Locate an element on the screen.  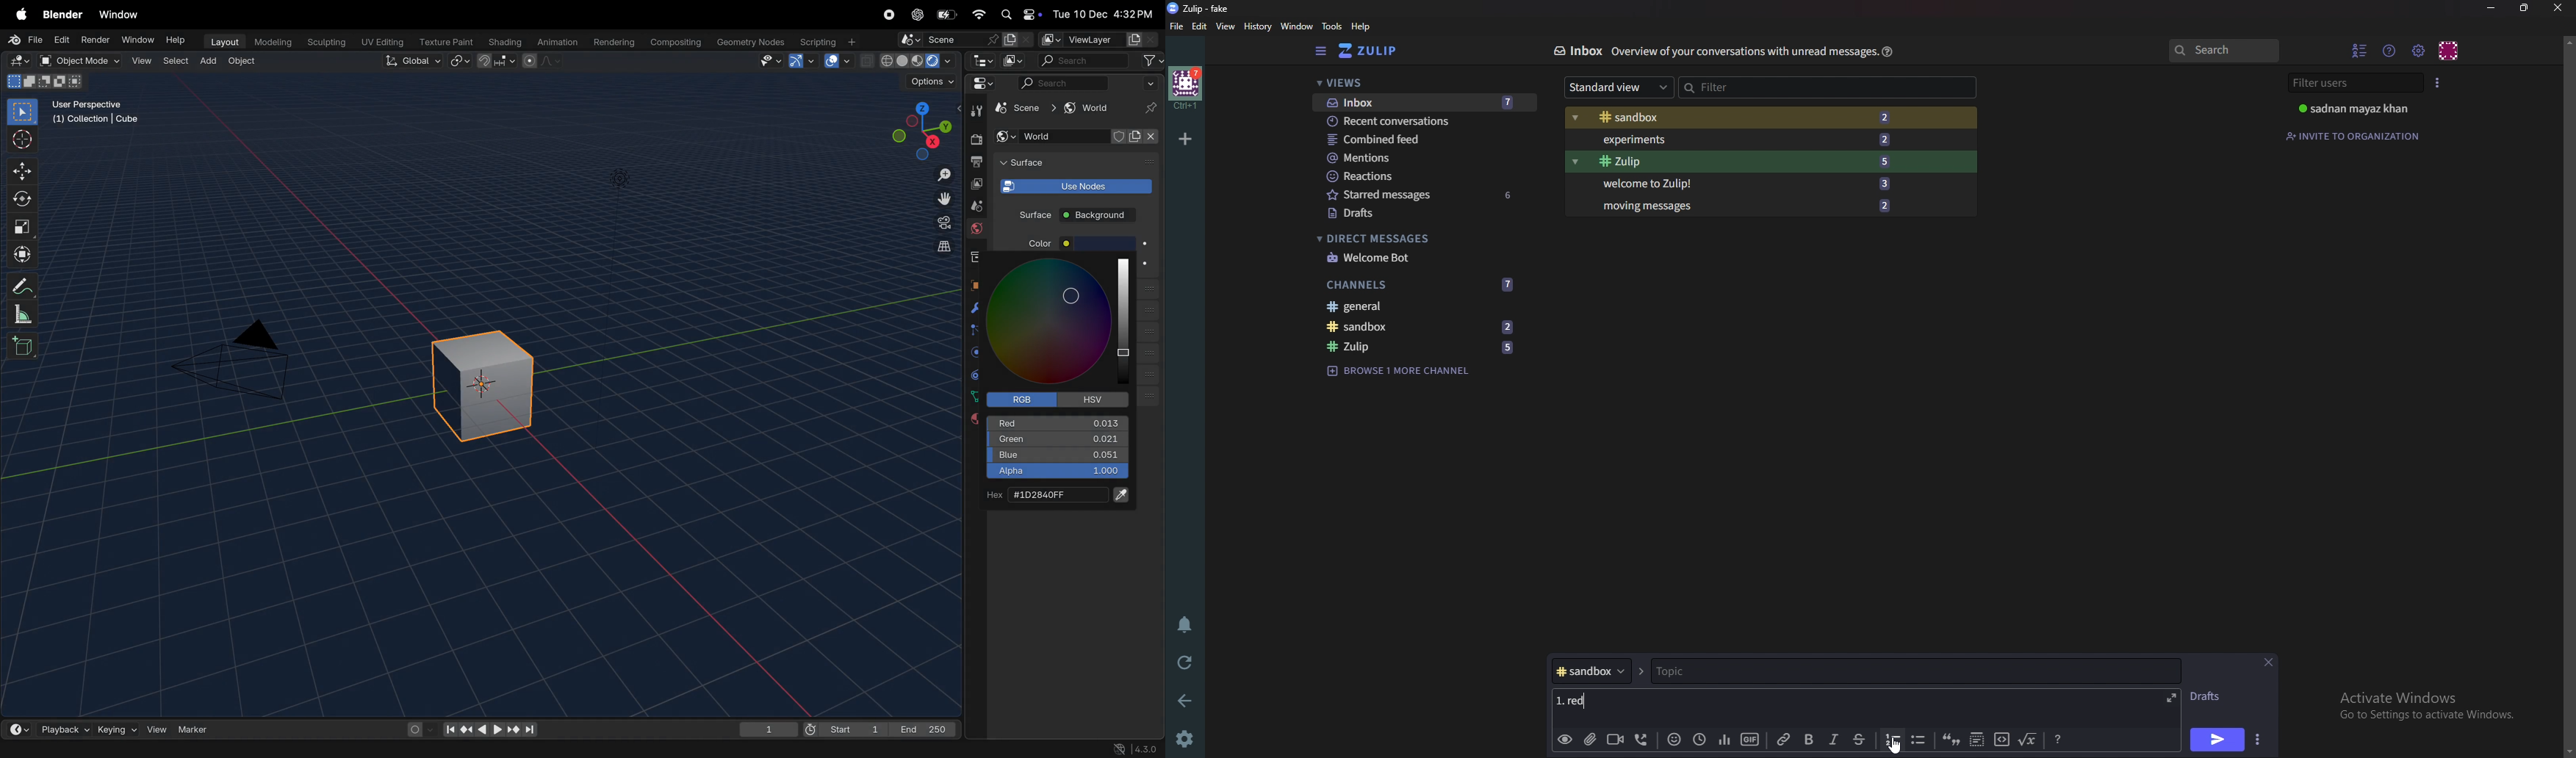
Cursor is located at coordinates (1897, 746).